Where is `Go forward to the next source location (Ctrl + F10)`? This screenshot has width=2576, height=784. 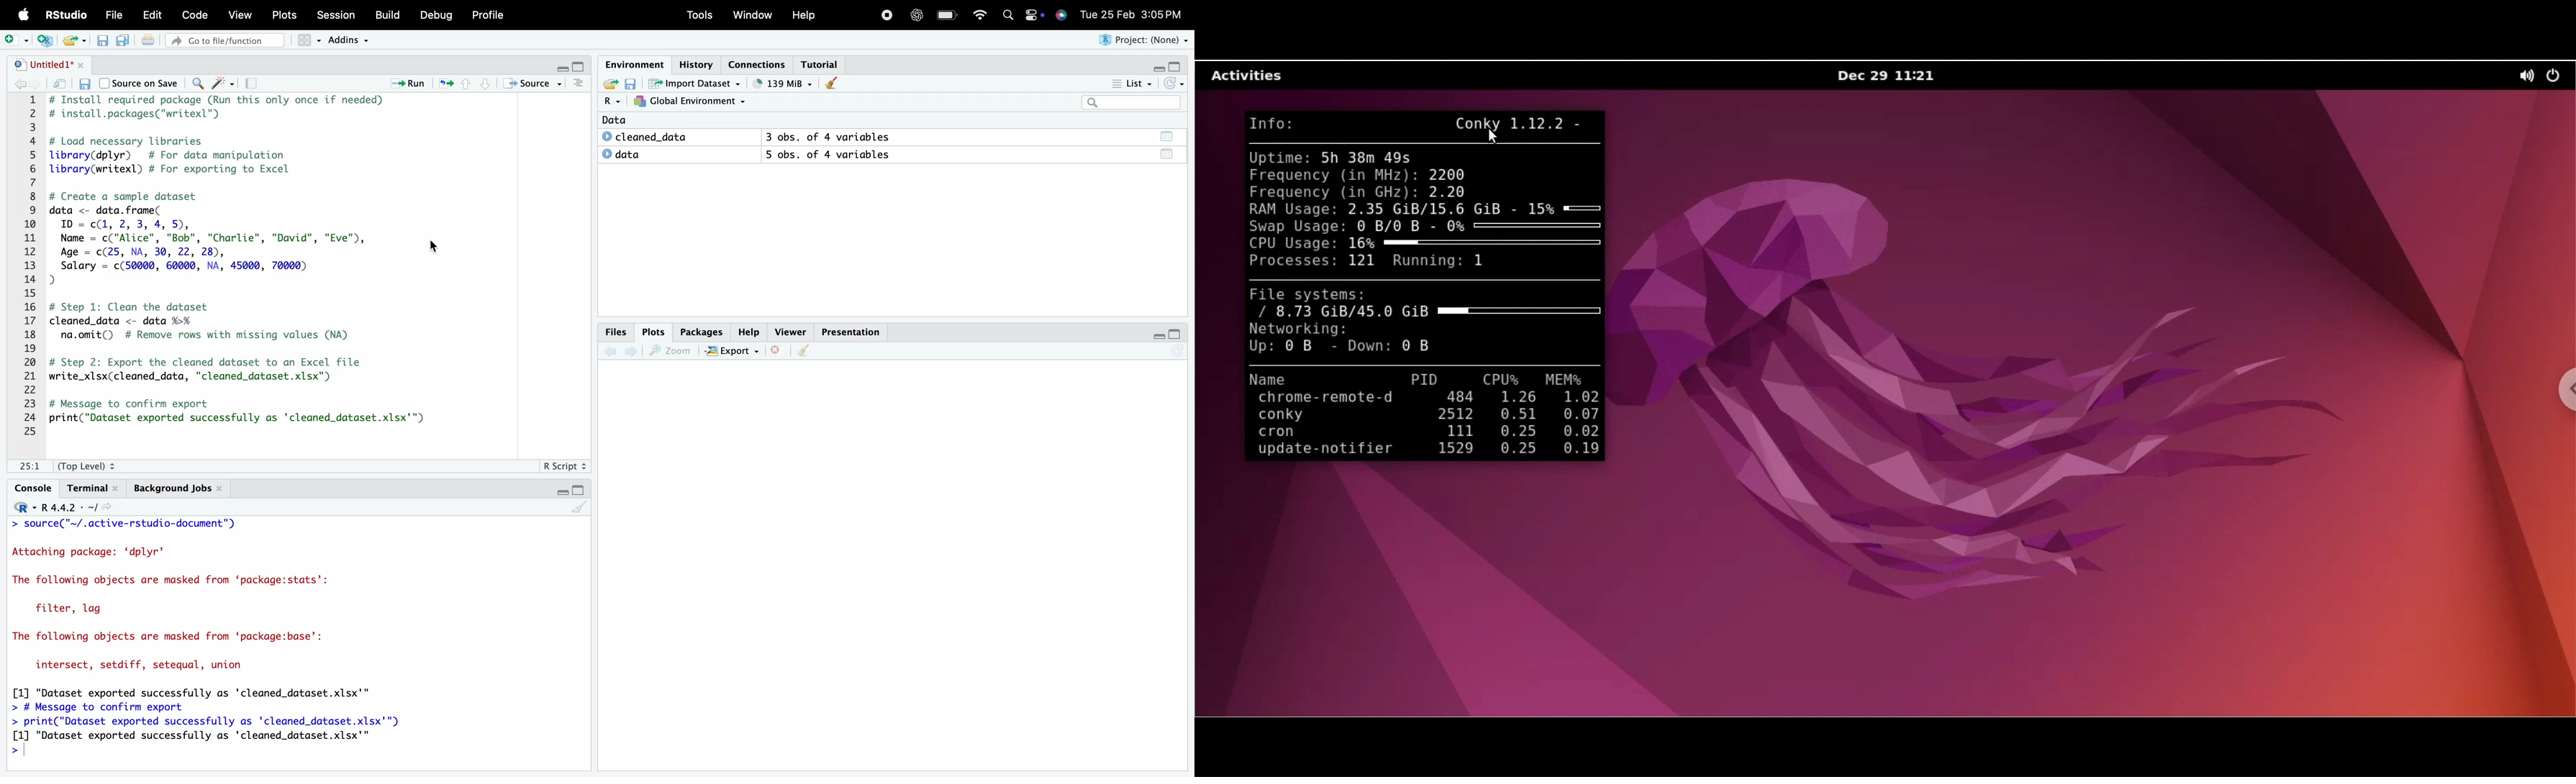
Go forward to the next source location (Ctrl + F10) is located at coordinates (632, 350).